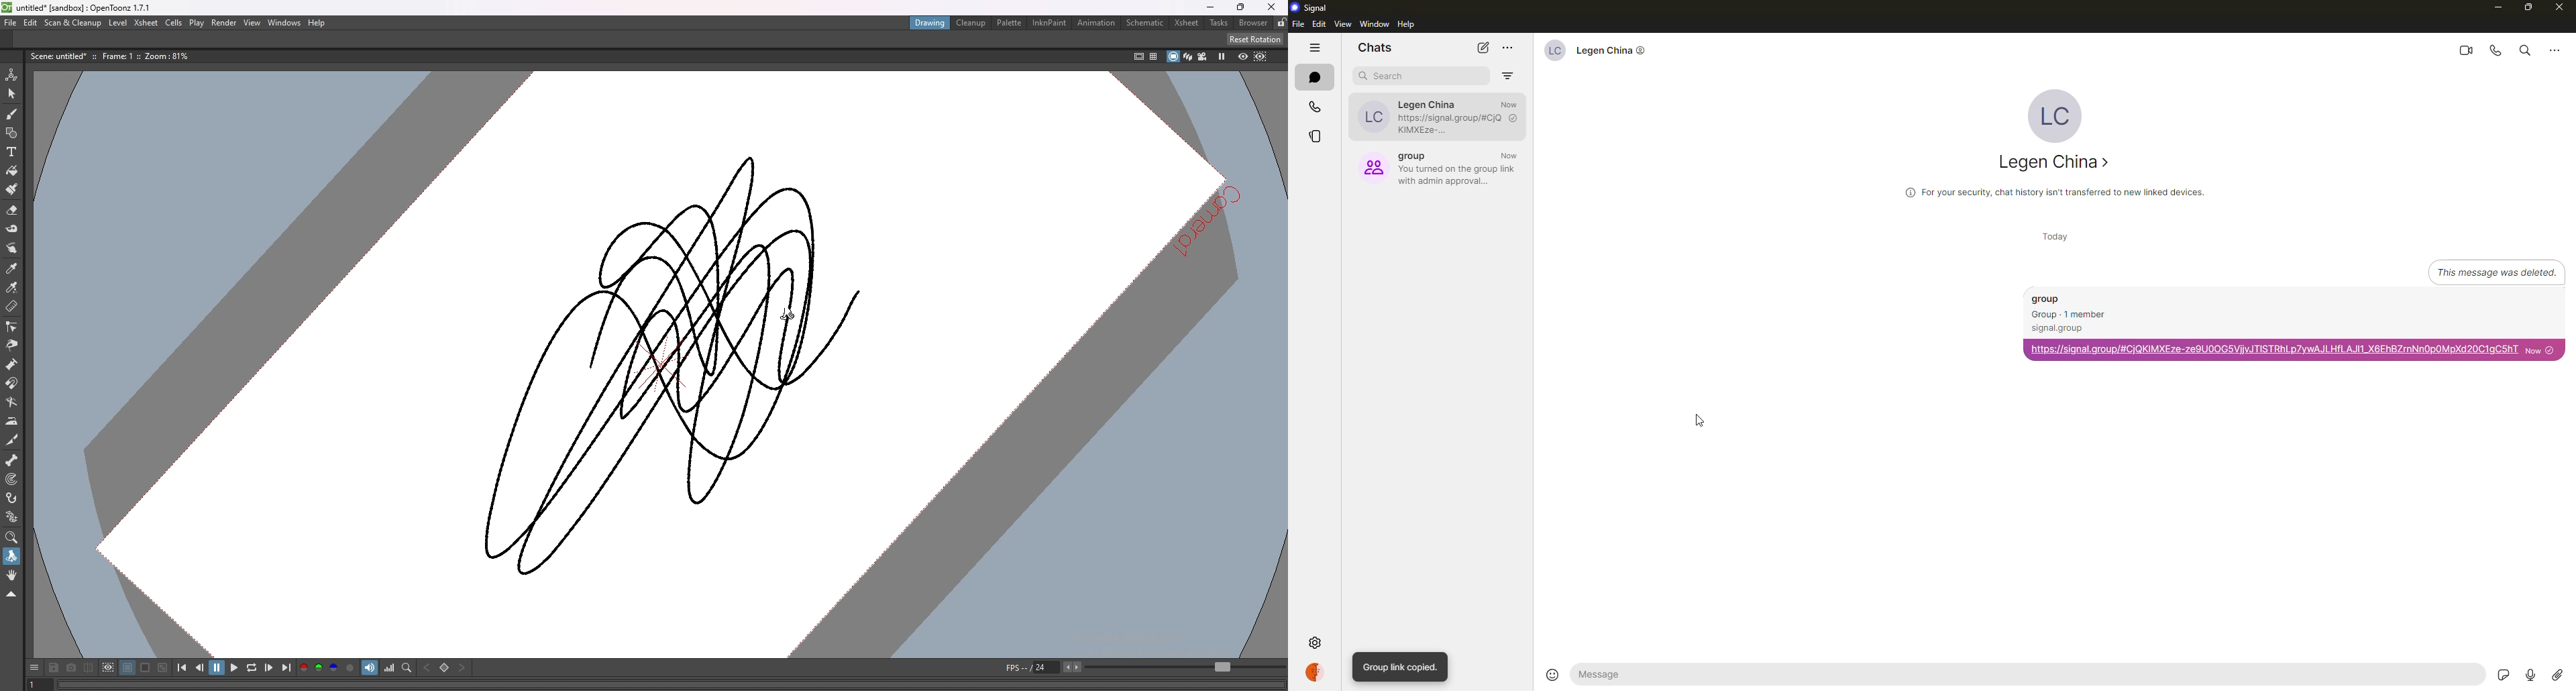 The image size is (2576, 700). I want to click on calls, so click(1316, 107).